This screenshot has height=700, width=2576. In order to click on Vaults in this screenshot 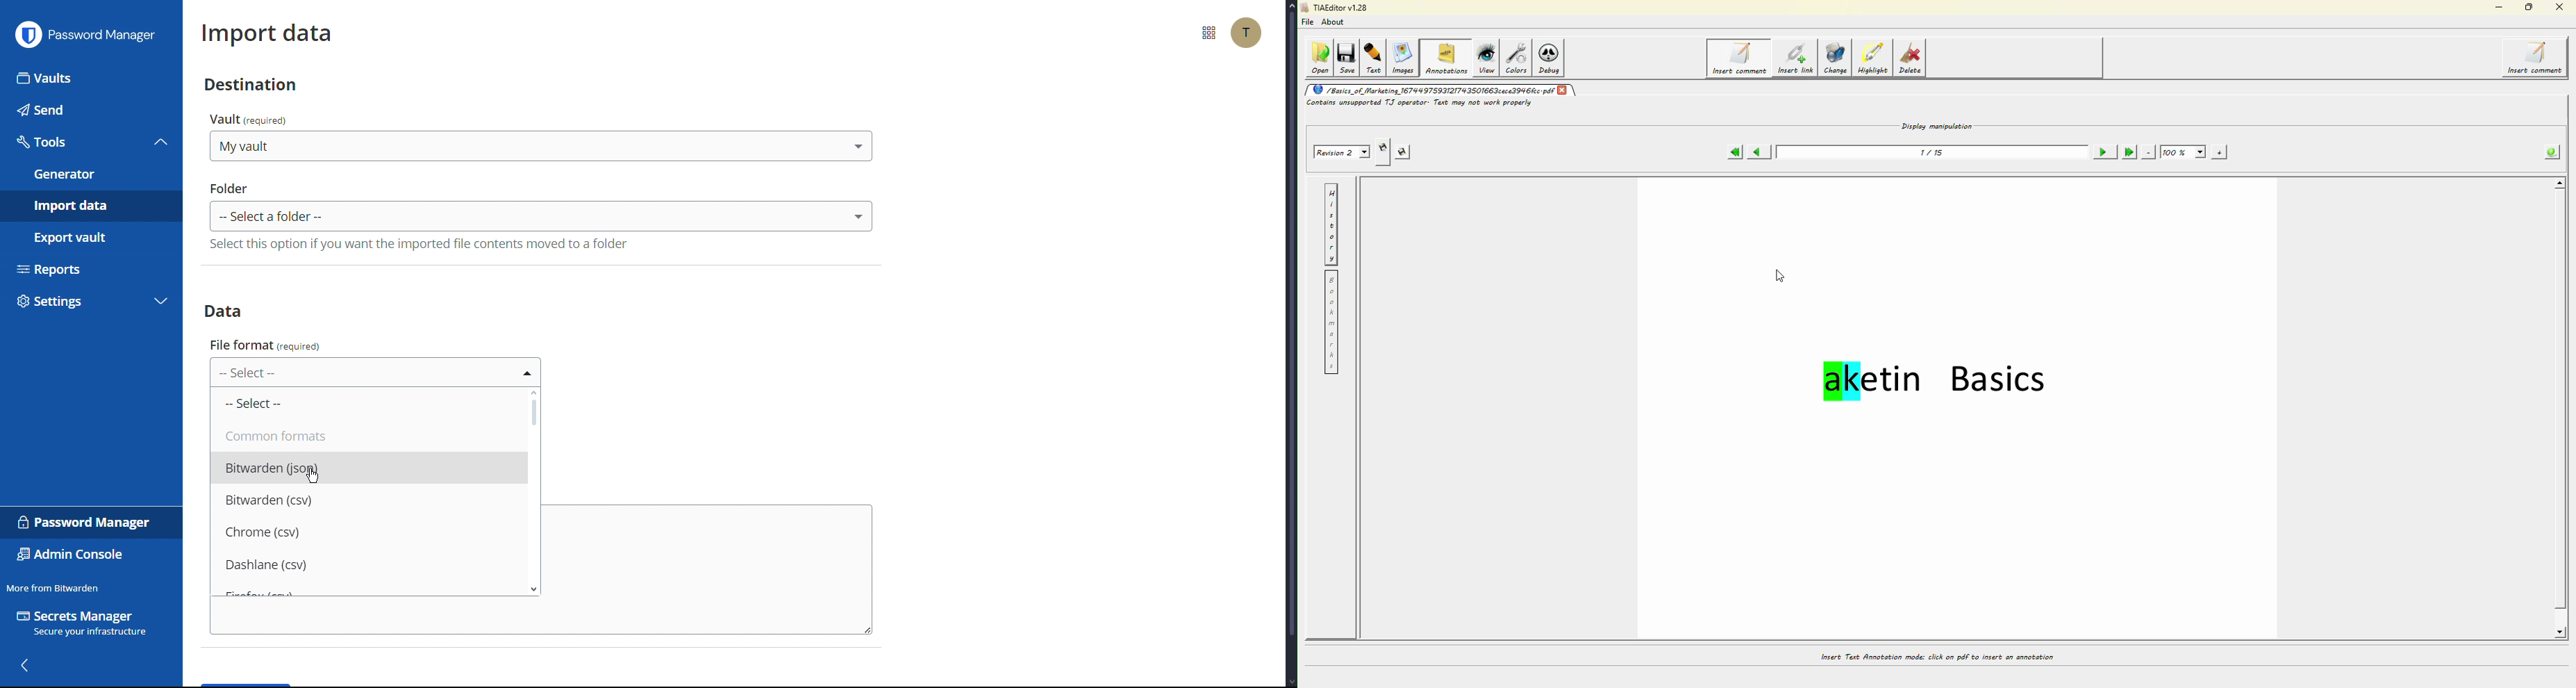, I will do `click(92, 77)`.